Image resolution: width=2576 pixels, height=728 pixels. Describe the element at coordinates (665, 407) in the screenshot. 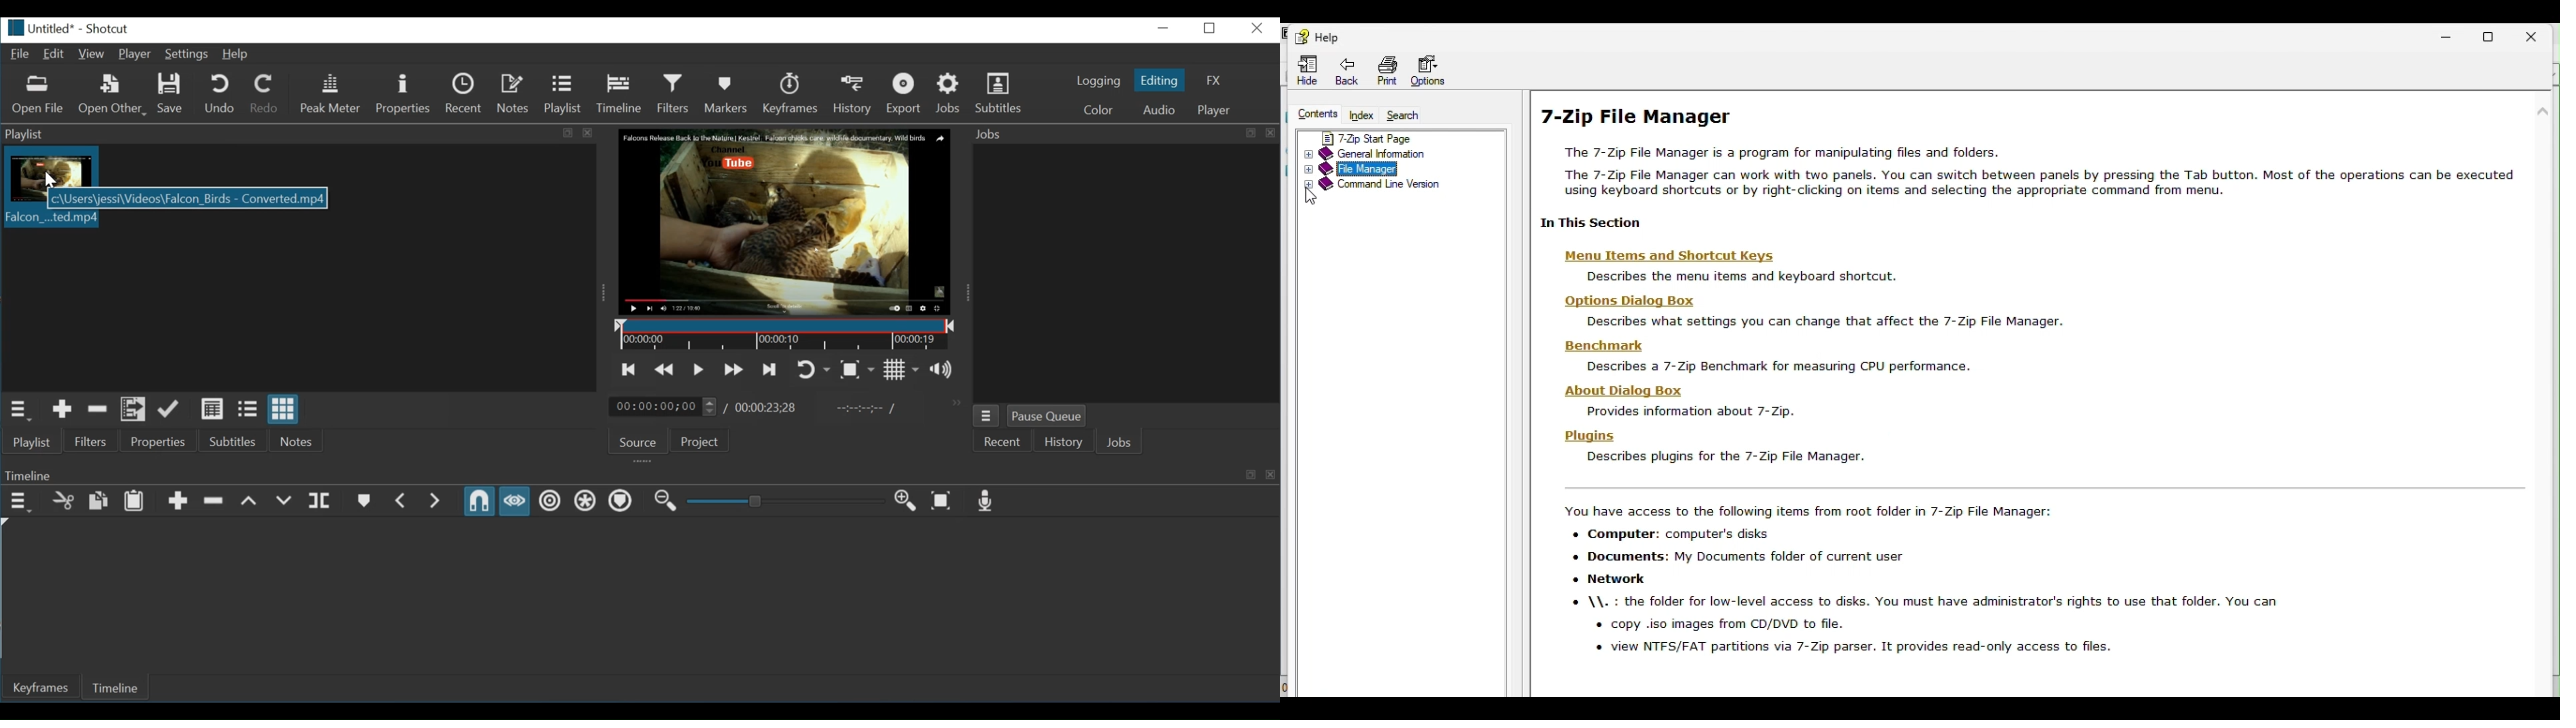

I see `Current location` at that location.